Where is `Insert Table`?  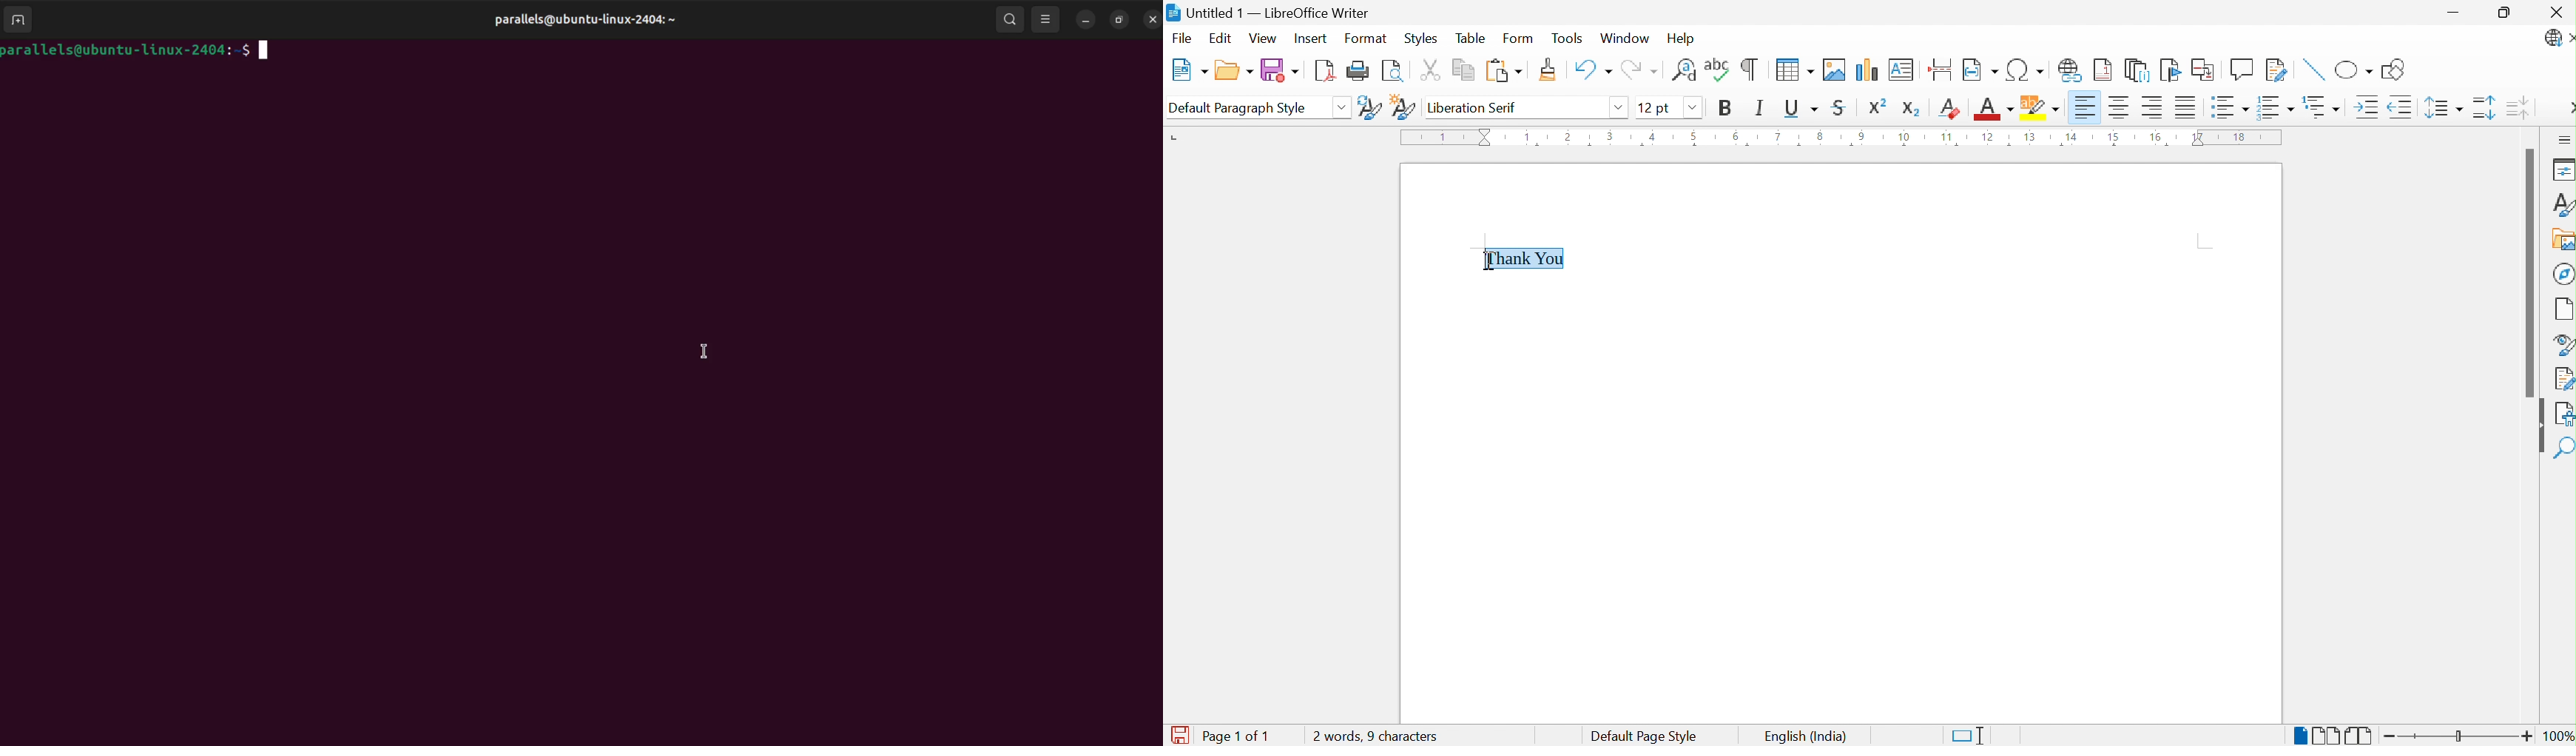 Insert Table is located at coordinates (1793, 70).